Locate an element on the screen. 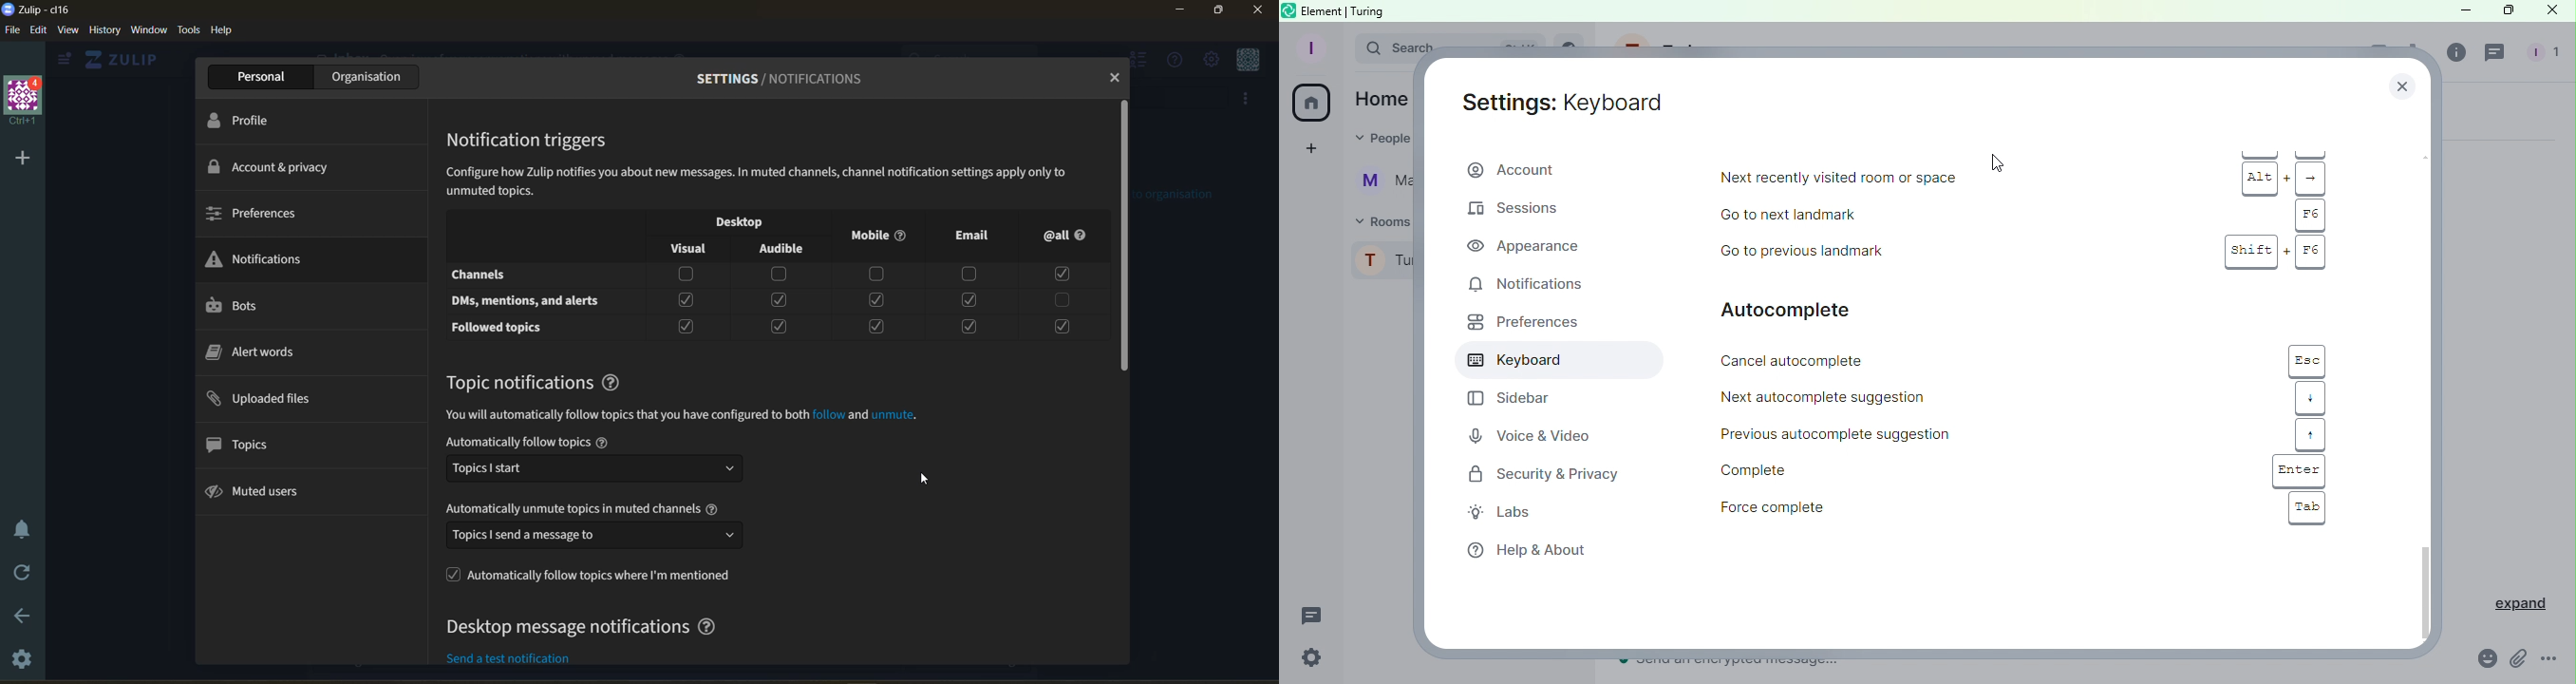 This screenshot has width=2576, height=700. alt + right arrow is located at coordinates (2285, 178).